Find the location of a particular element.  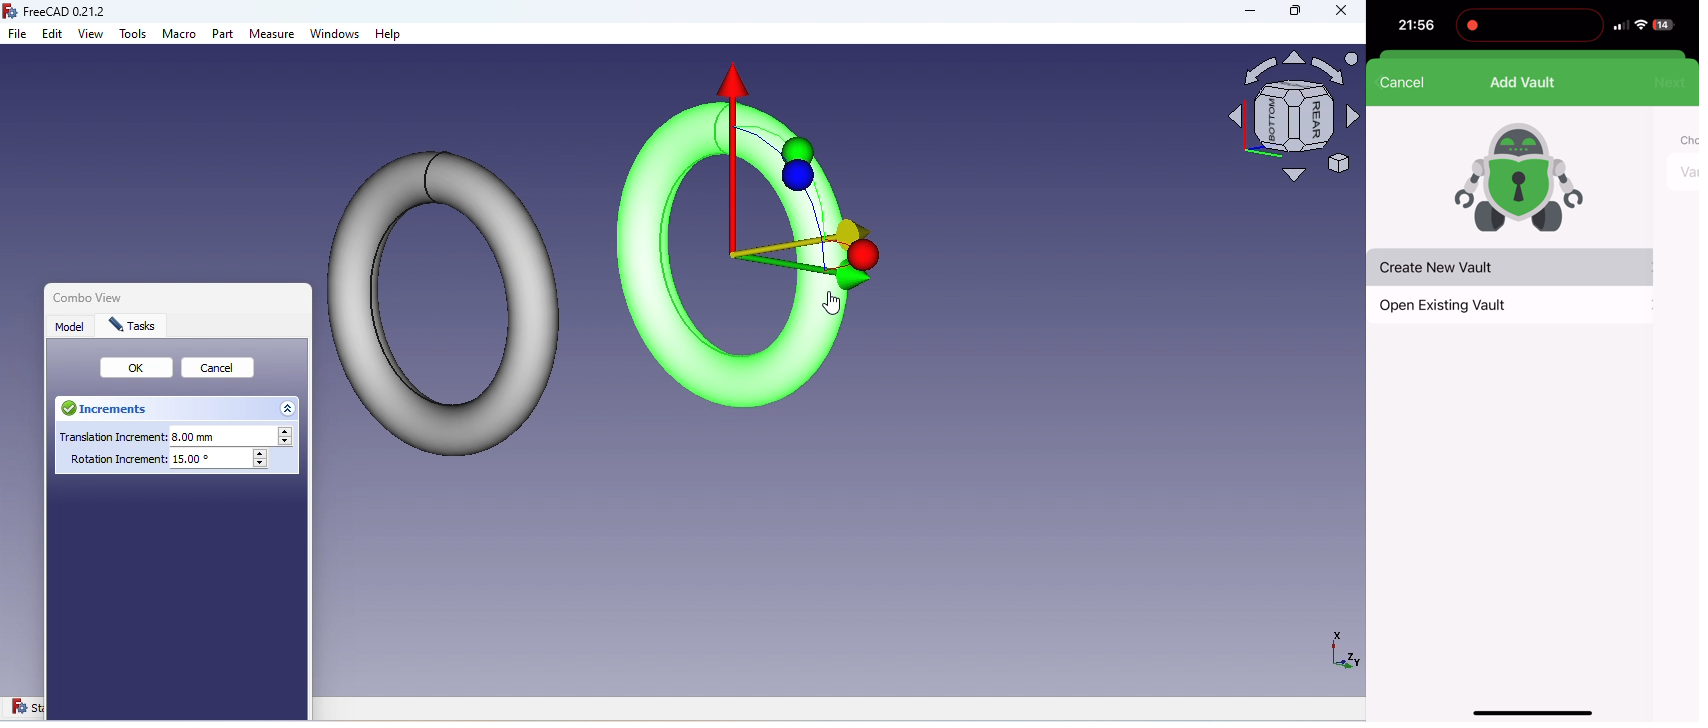

Dimensions is located at coordinates (1341, 656).